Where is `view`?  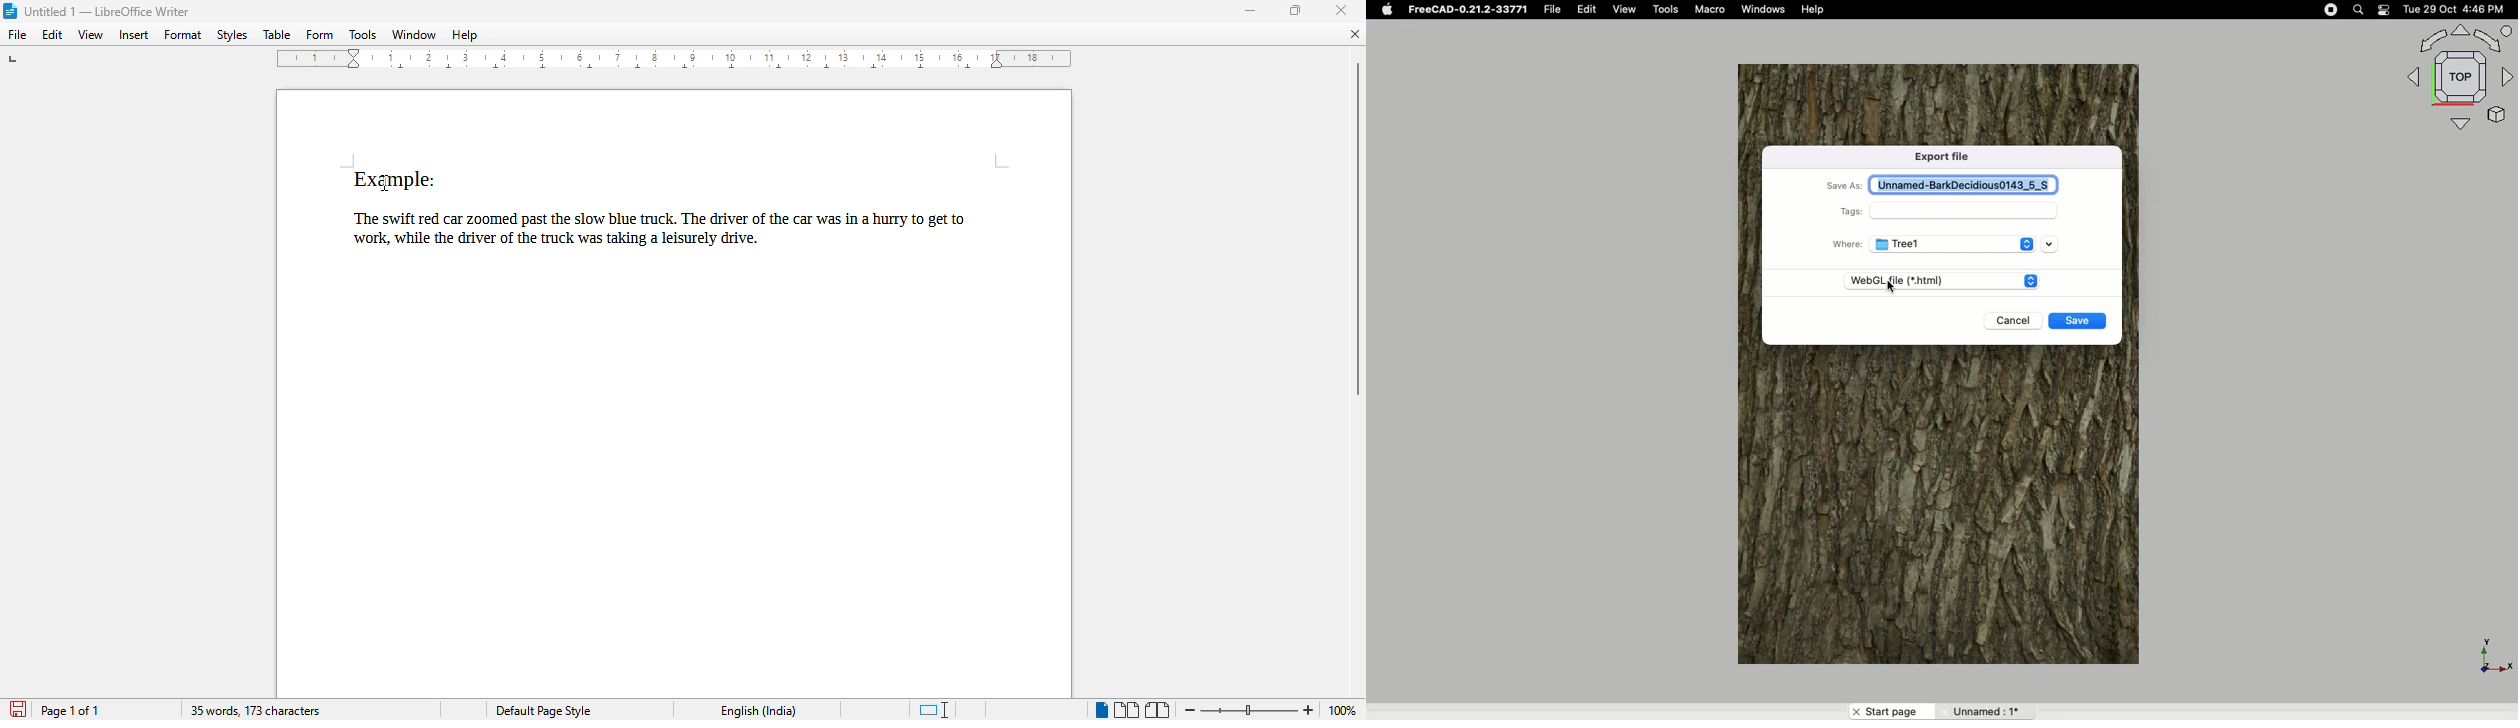
view is located at coordinates (91, 35).